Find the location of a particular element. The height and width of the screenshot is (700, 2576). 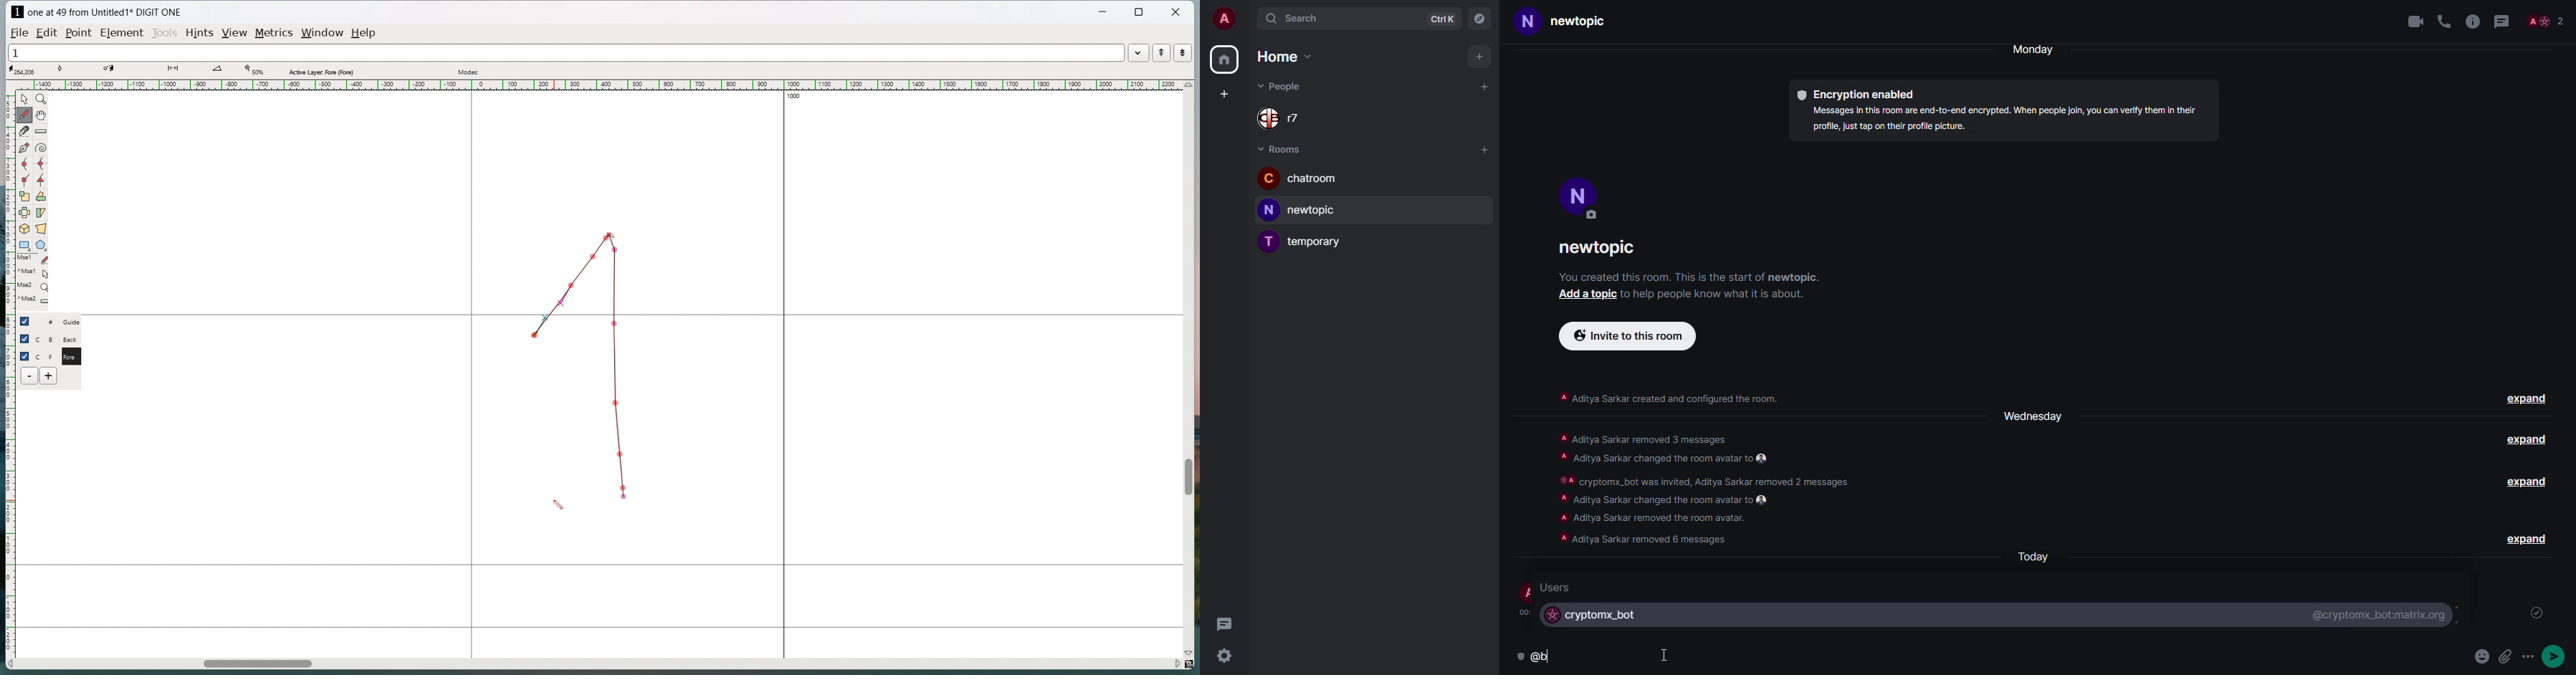

people is located at coordinates (1286, 118).